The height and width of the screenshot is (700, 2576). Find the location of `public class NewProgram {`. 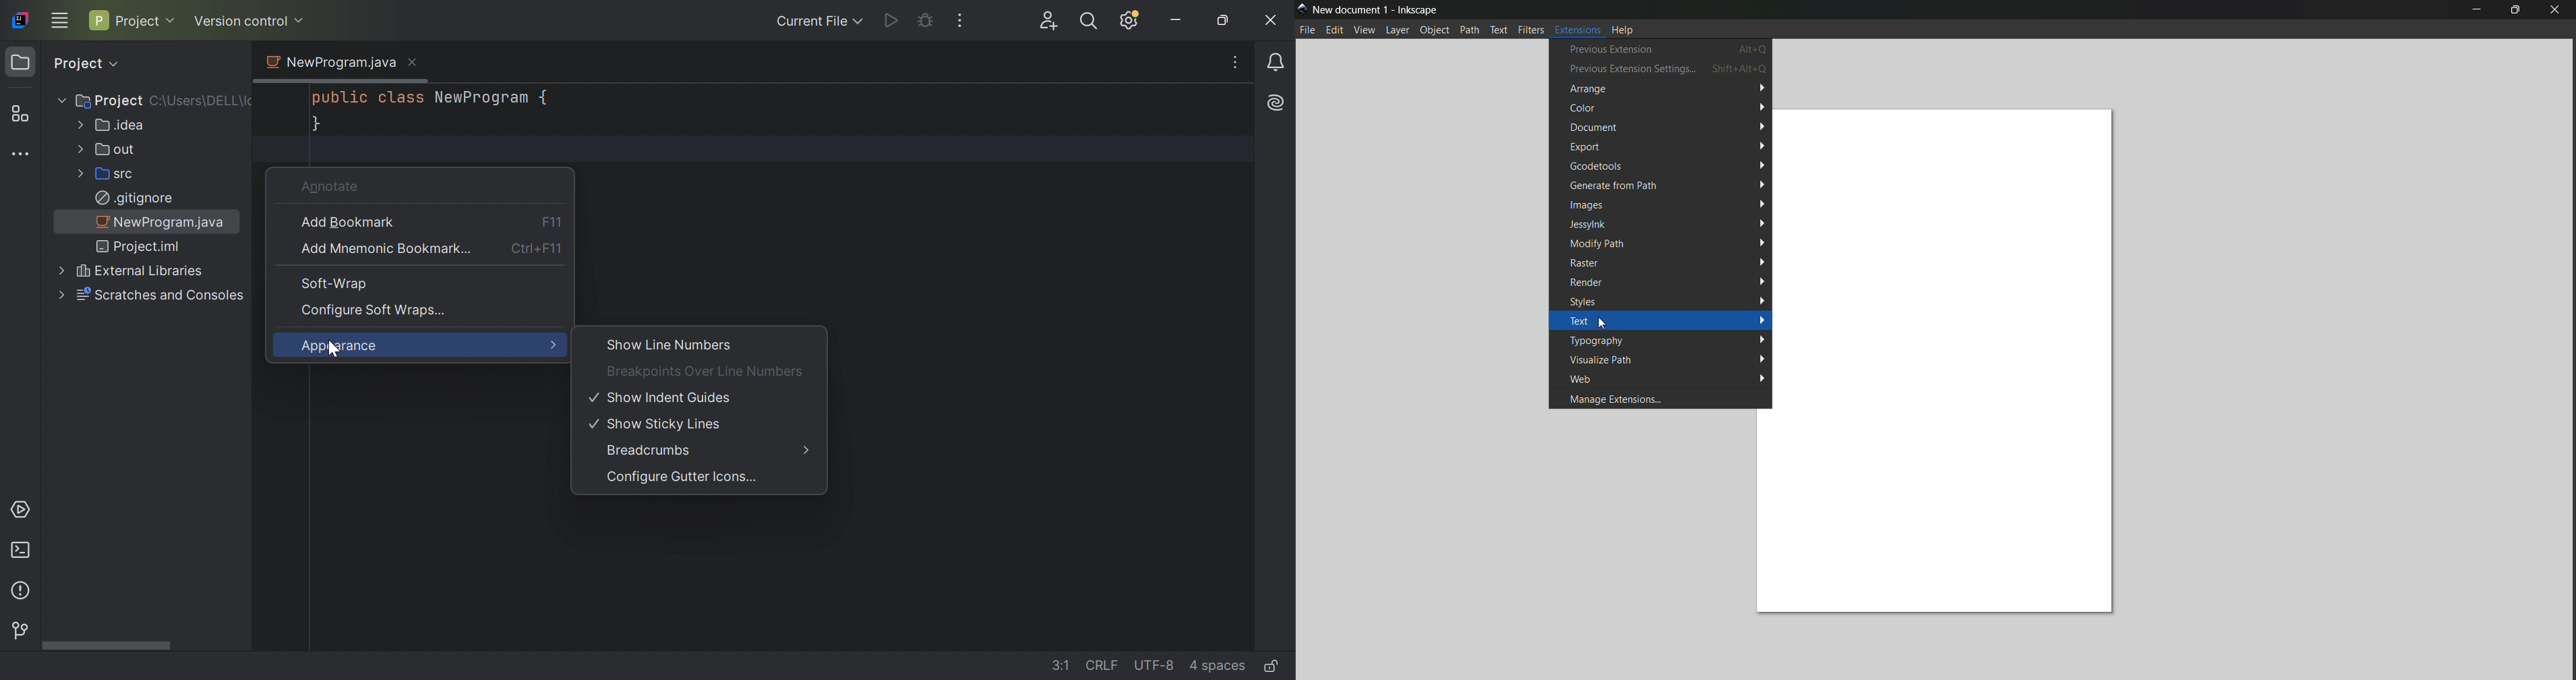

public class NewProgram { is located at coordinates (433, 98).